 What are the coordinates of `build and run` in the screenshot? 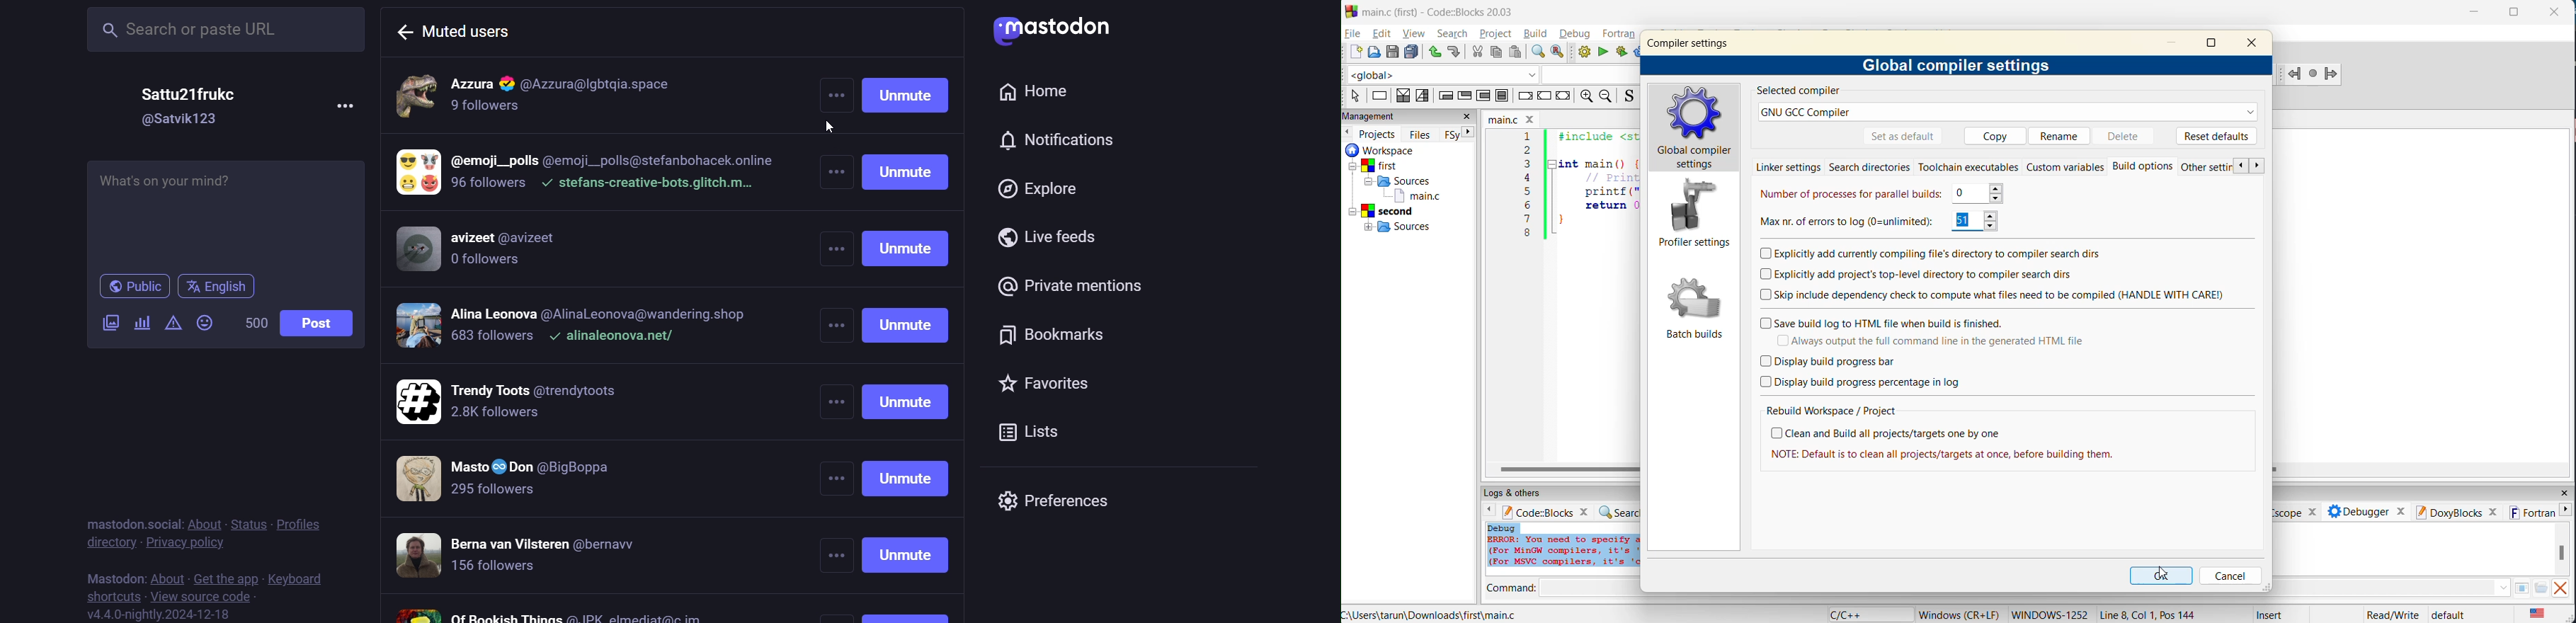 It's located at (1622, 51).